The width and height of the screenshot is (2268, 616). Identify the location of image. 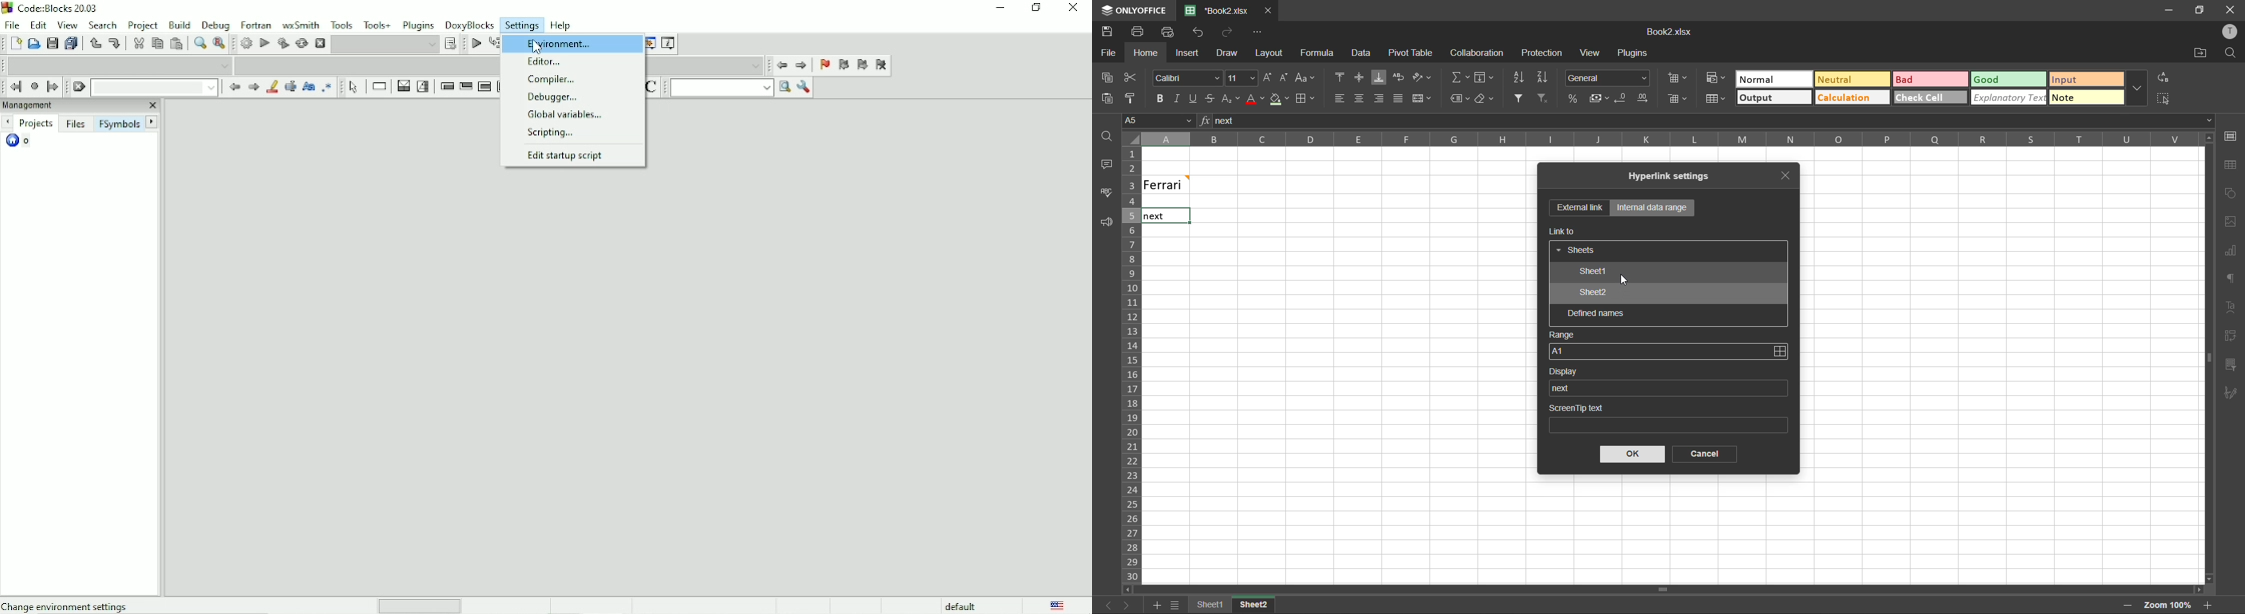
(2231, 223).